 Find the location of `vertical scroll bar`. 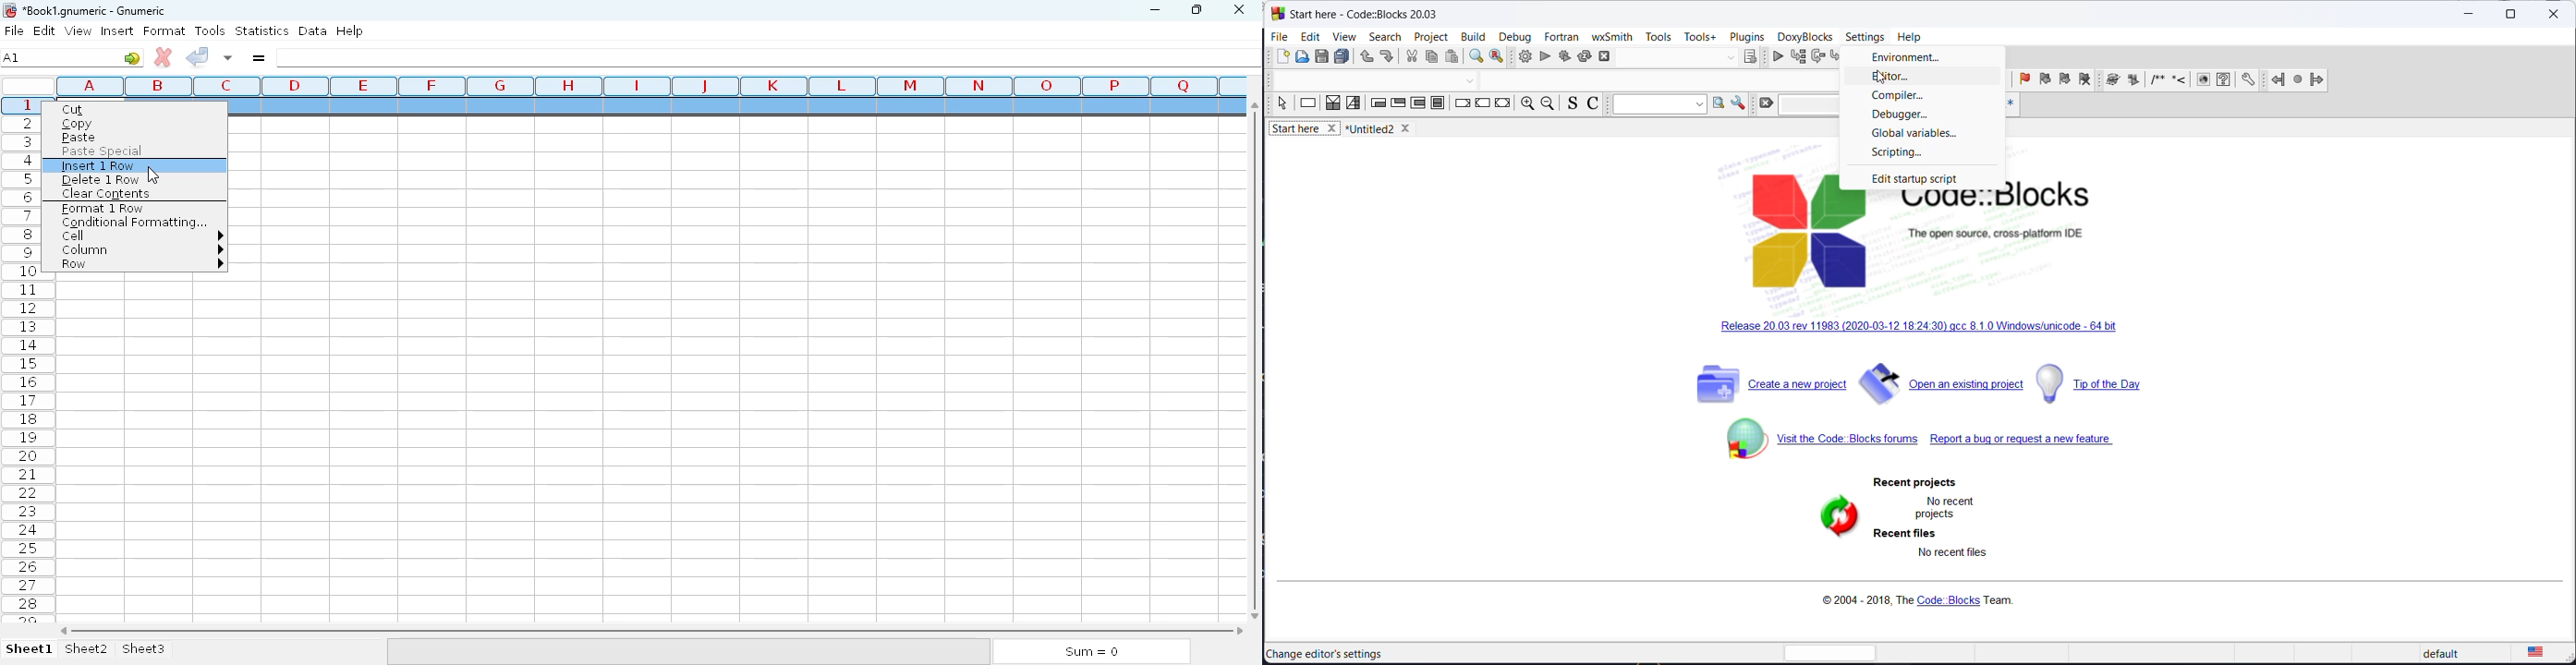

vertical scroll bar is located at coordinates (1258, 359).